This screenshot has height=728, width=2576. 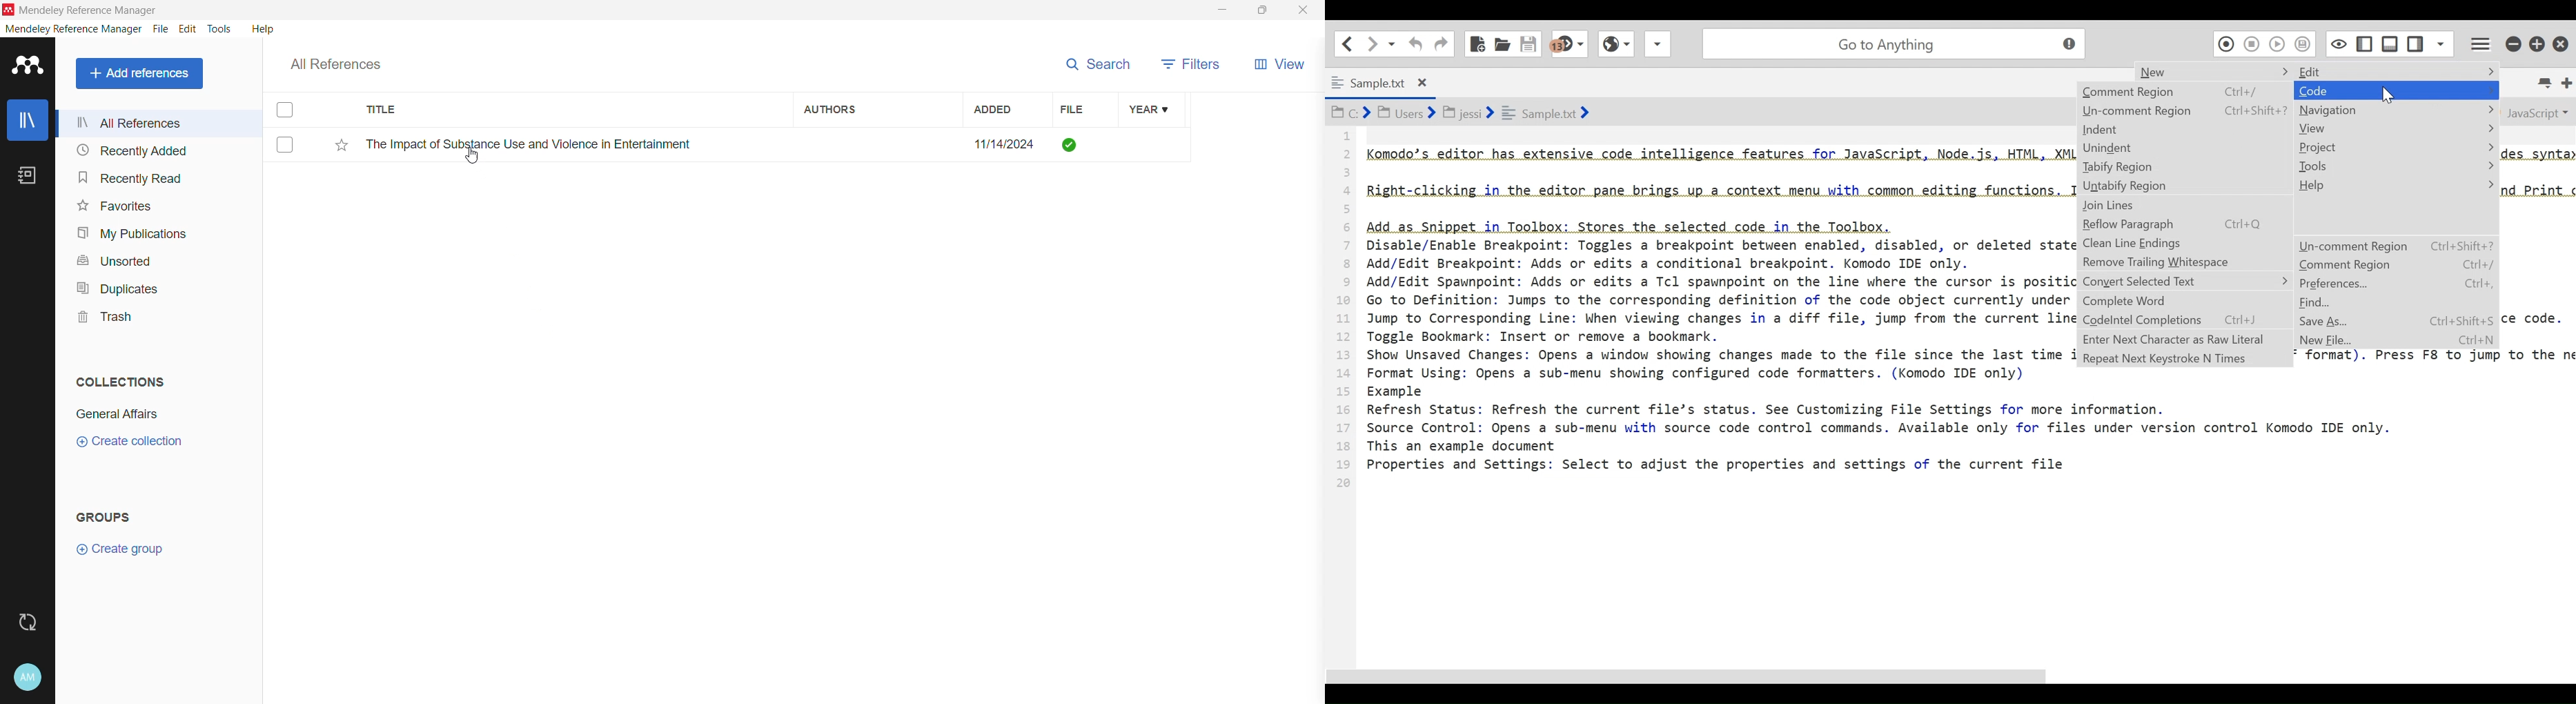 I want to click on Author name, so click(x=880, y=144).